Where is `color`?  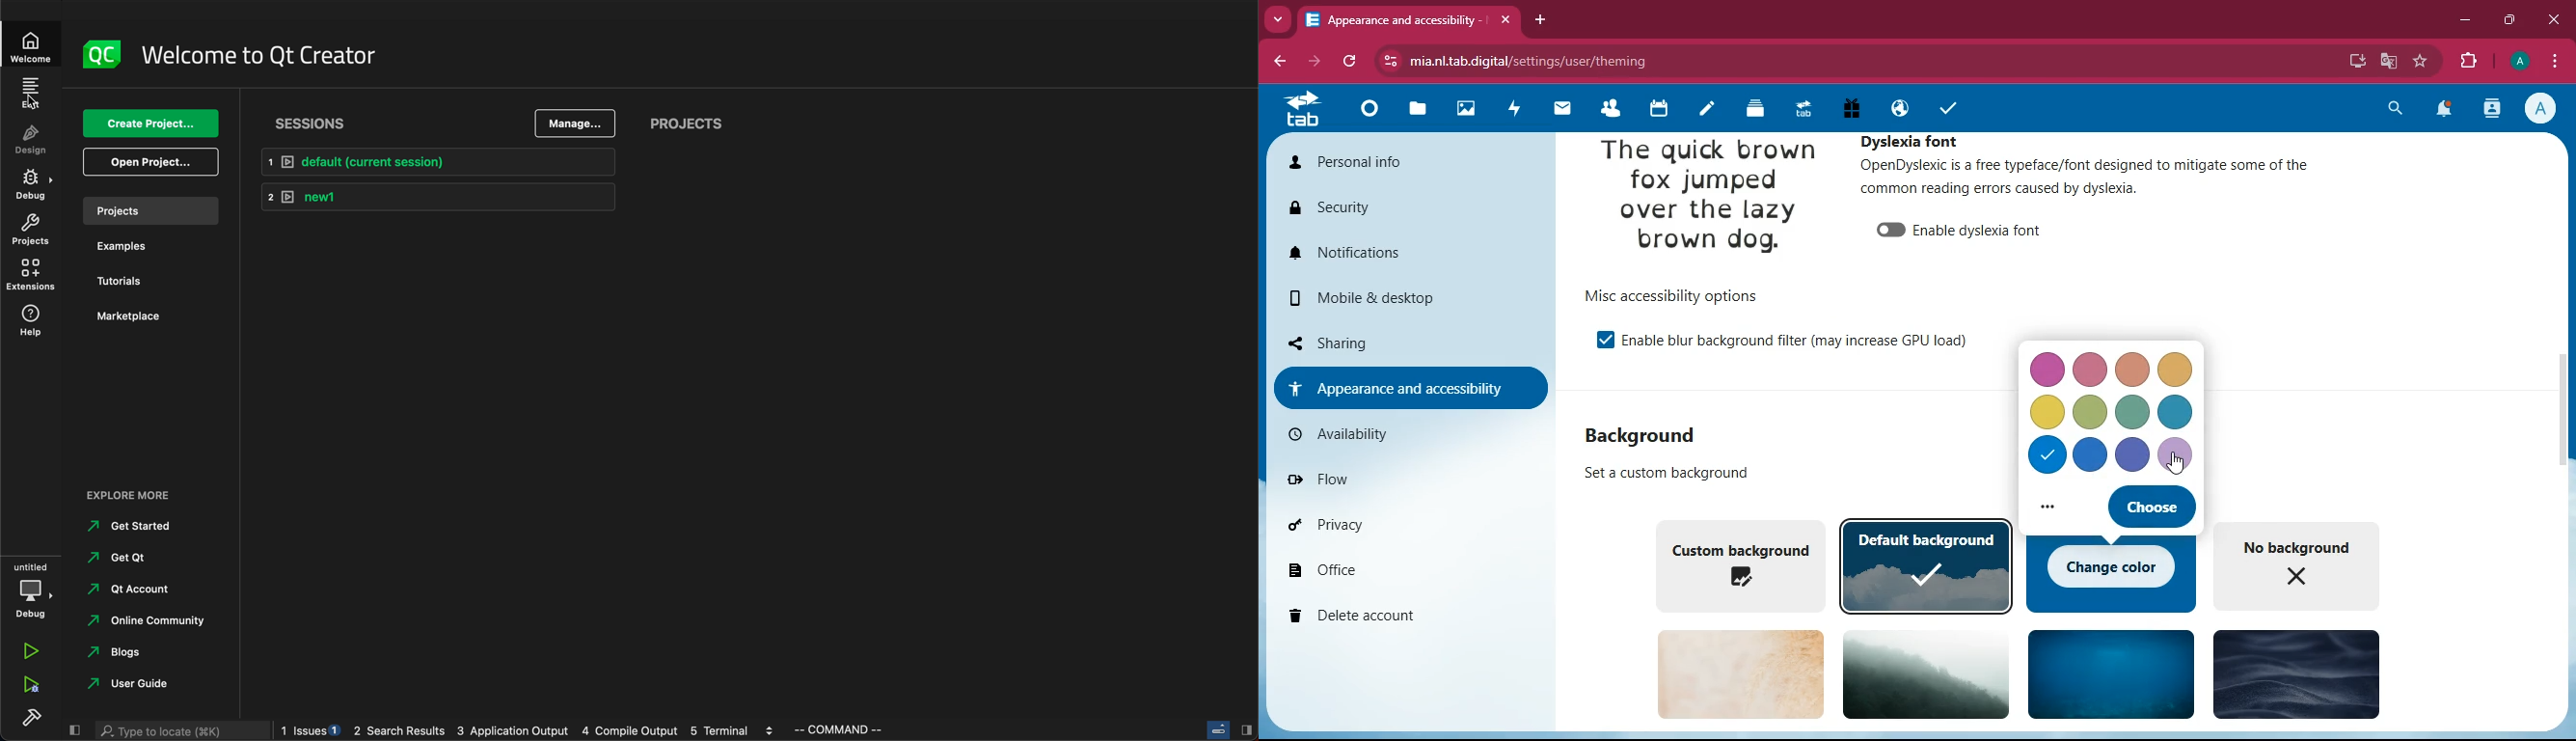 color is located at coordinates (2134, 412).